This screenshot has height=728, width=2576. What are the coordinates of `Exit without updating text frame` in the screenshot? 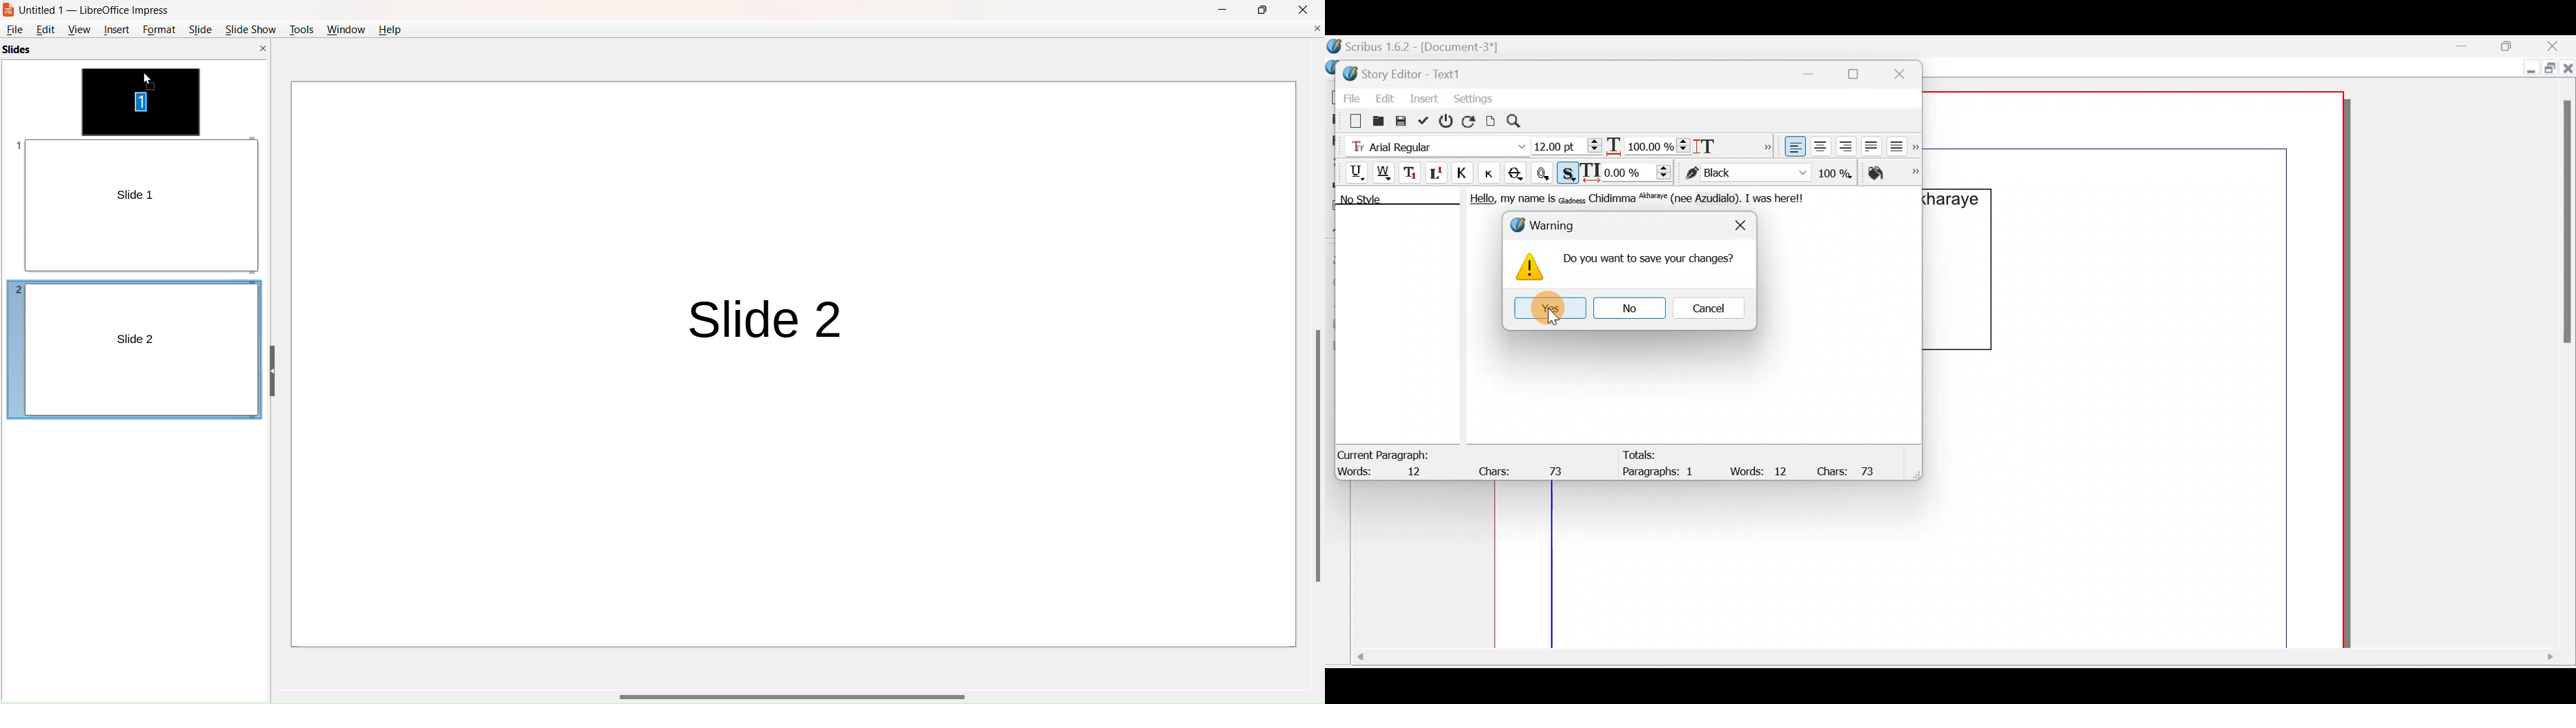 It's located at (1448, 121).